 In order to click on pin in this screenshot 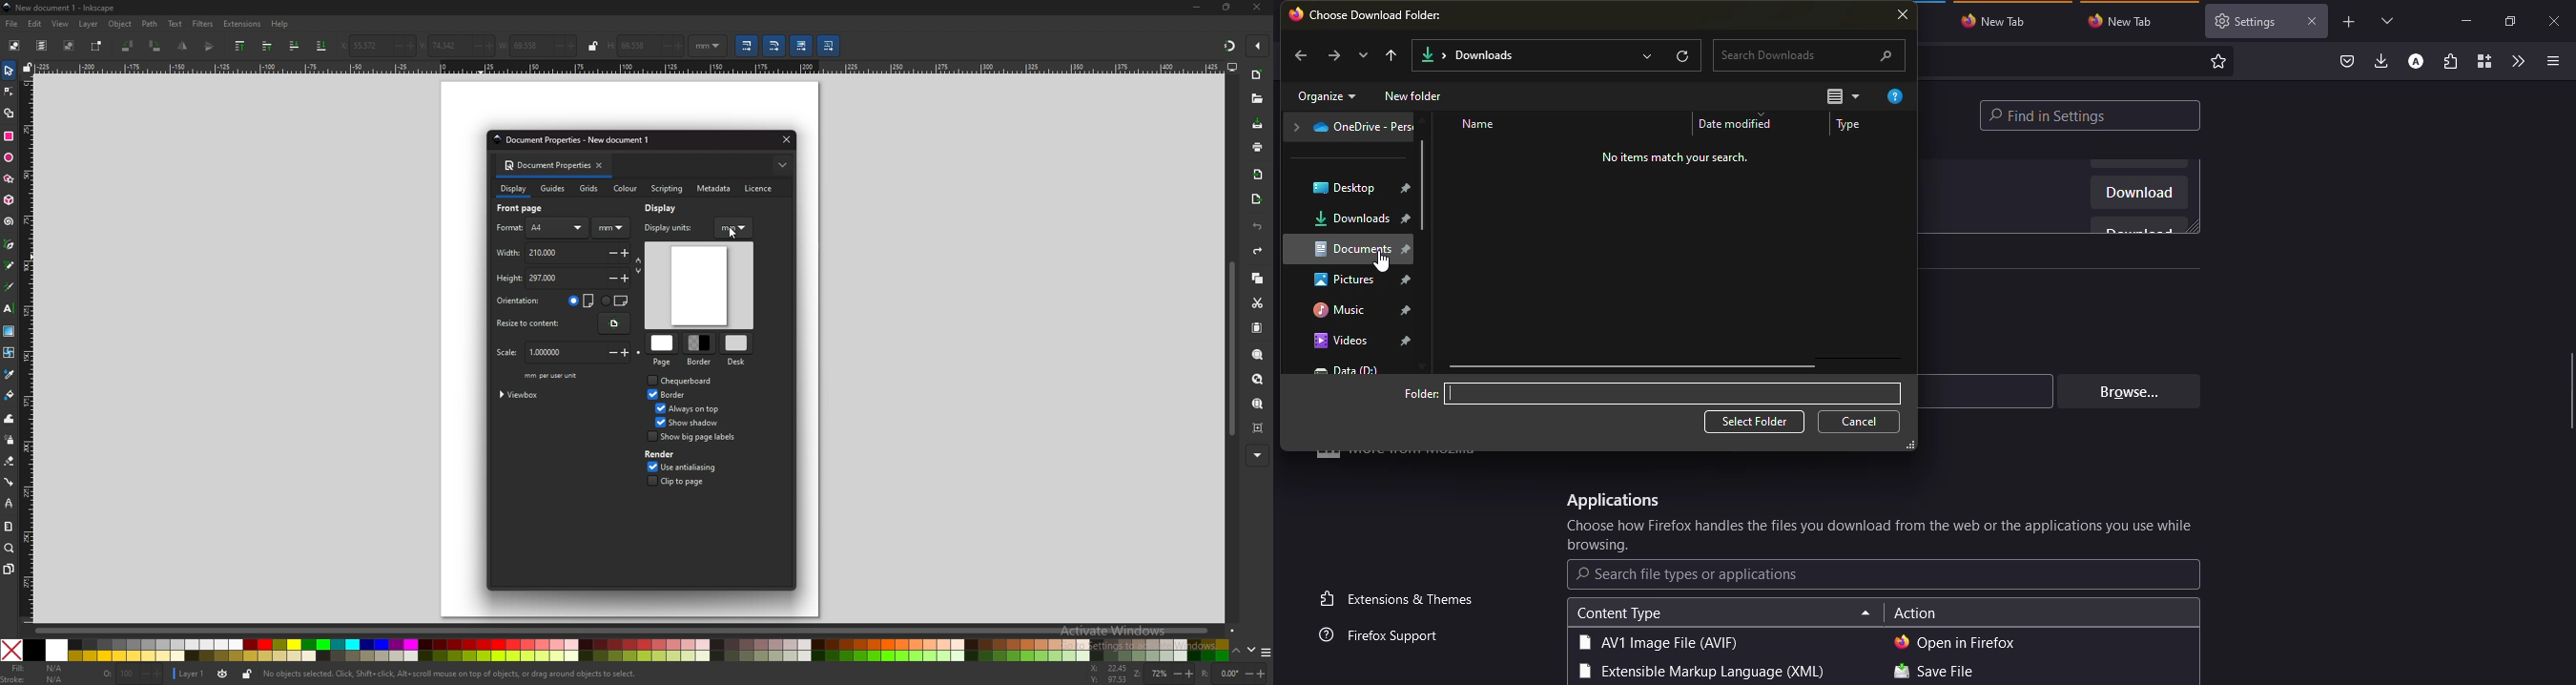, I will do `click(1410, 309)`.